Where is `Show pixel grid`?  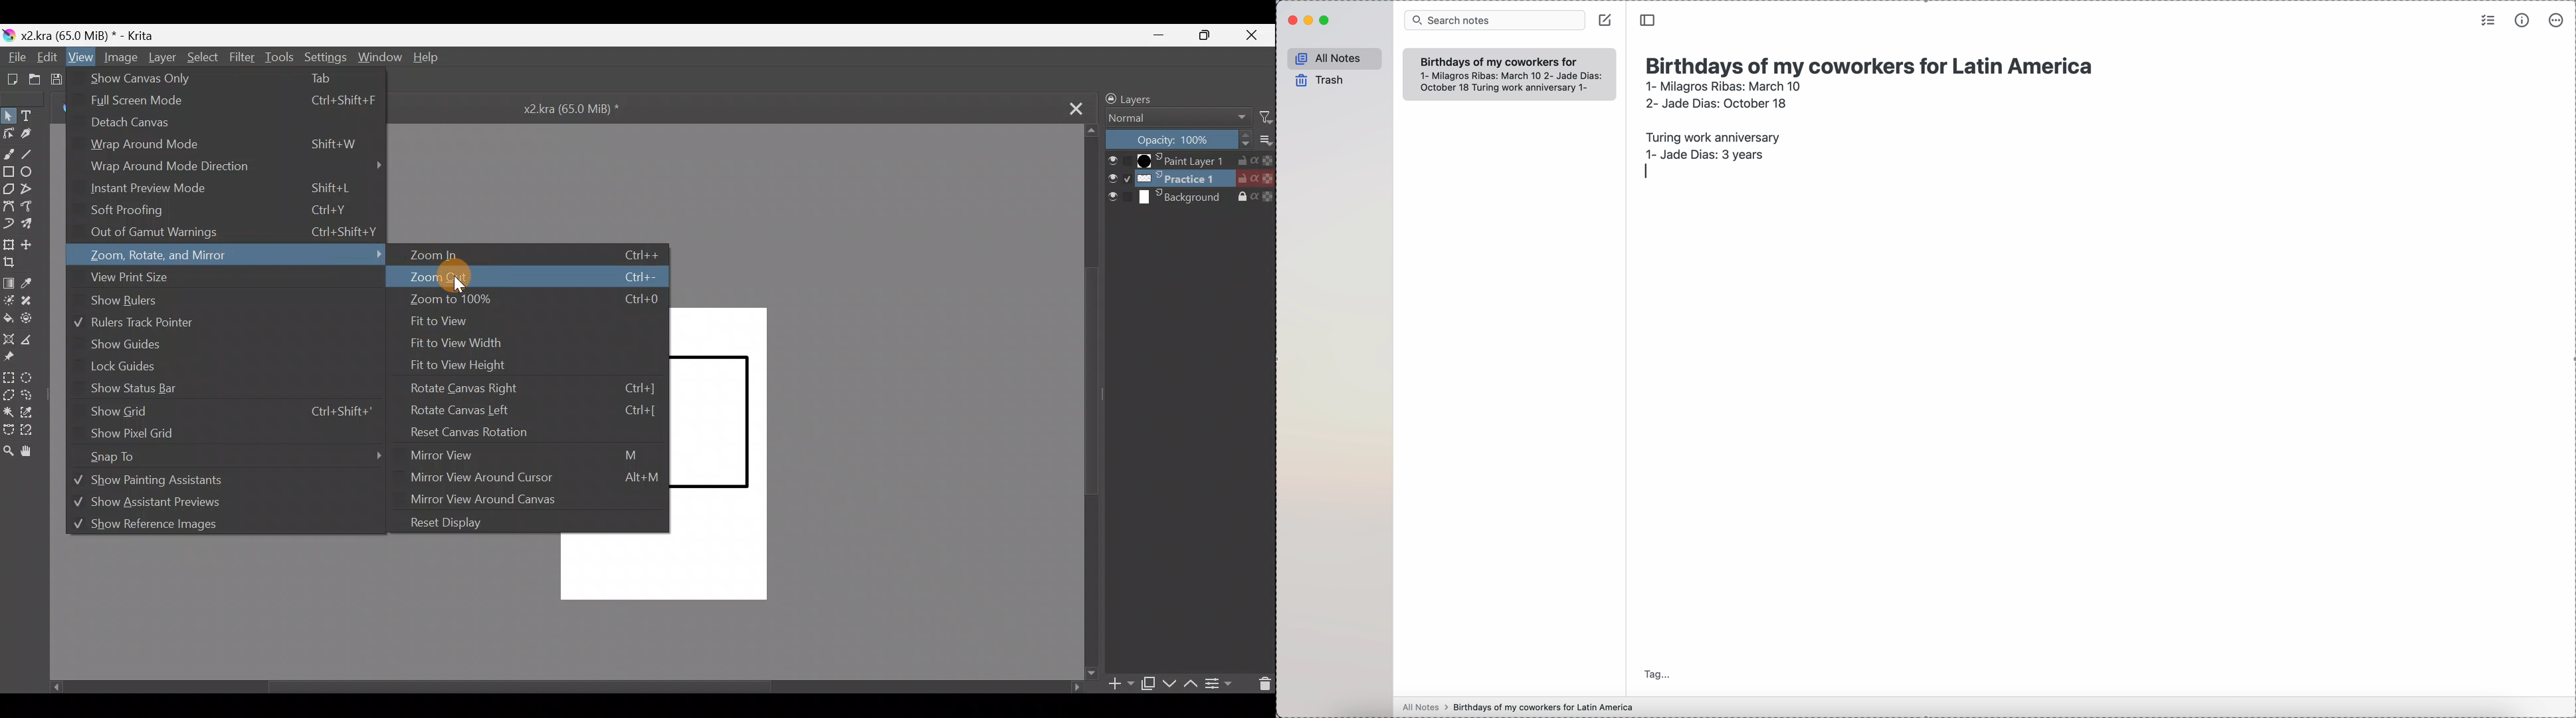
Show pixel grid is located at coordinates (139, 433).